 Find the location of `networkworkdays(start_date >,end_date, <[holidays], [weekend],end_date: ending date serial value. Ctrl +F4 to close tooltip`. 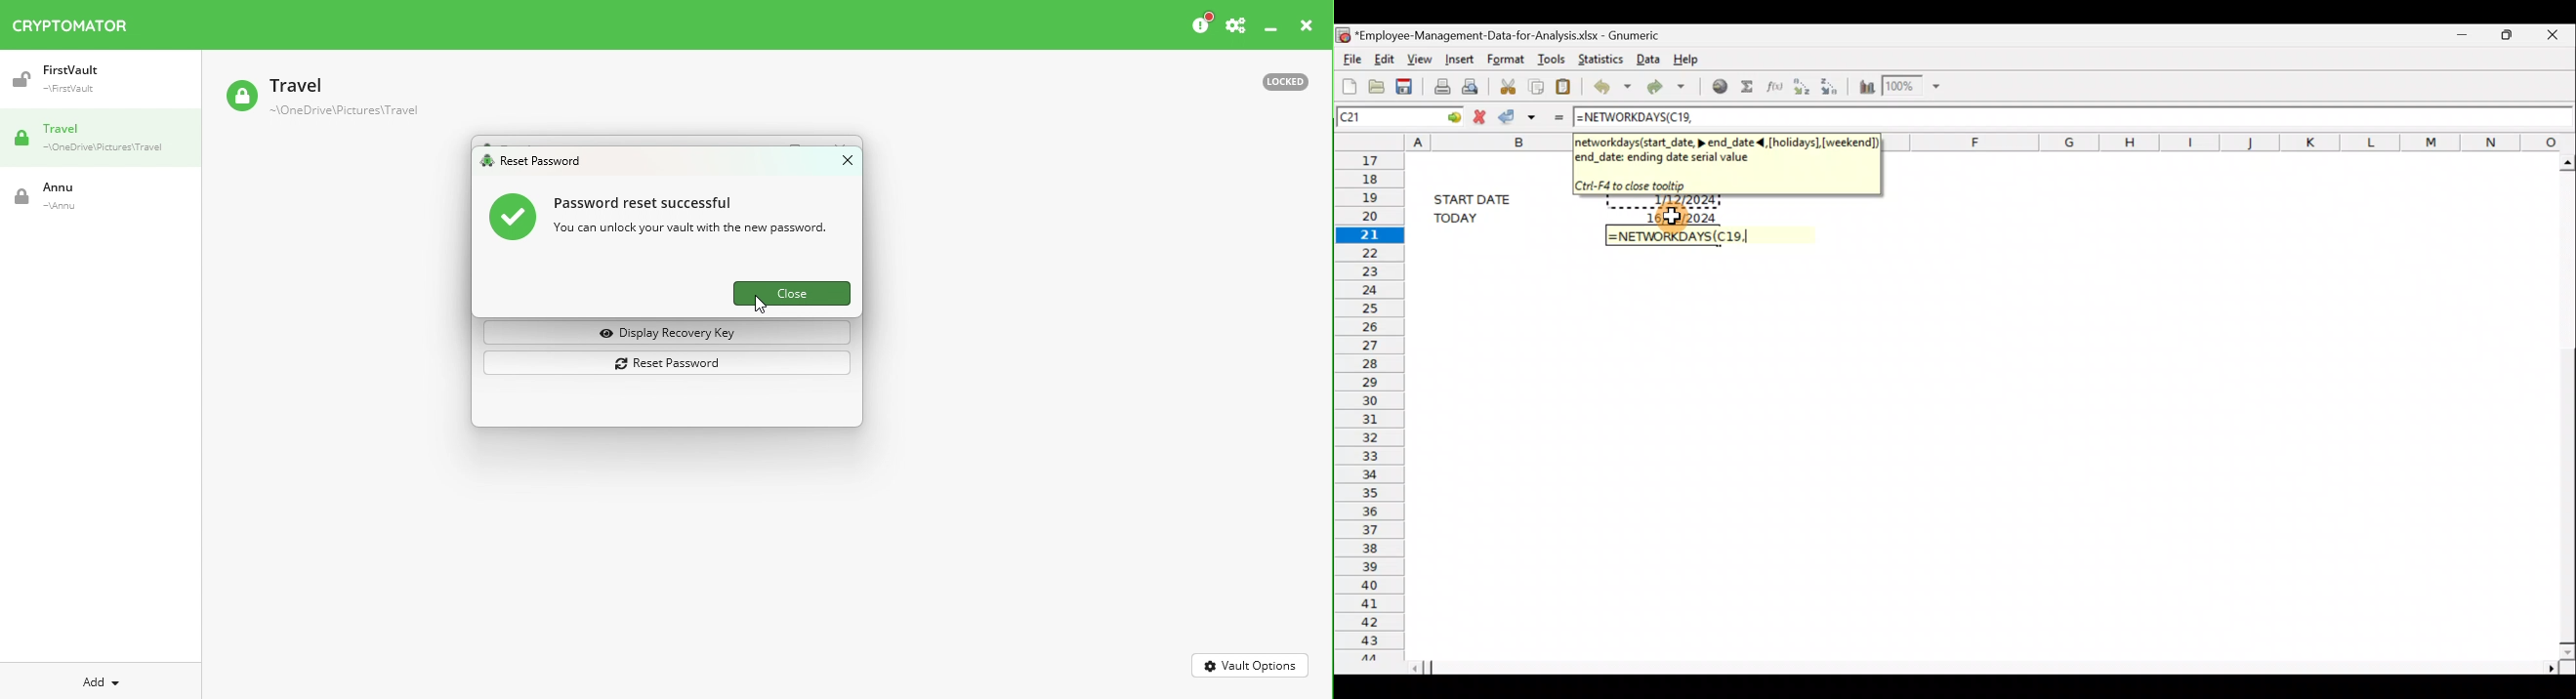

networkworkdays(start_date >,end_date, <[holidays], [weekend],end_date: ending date serial value. Ctrl +F4 to close tooltip is located at coordinates (1726, 162).